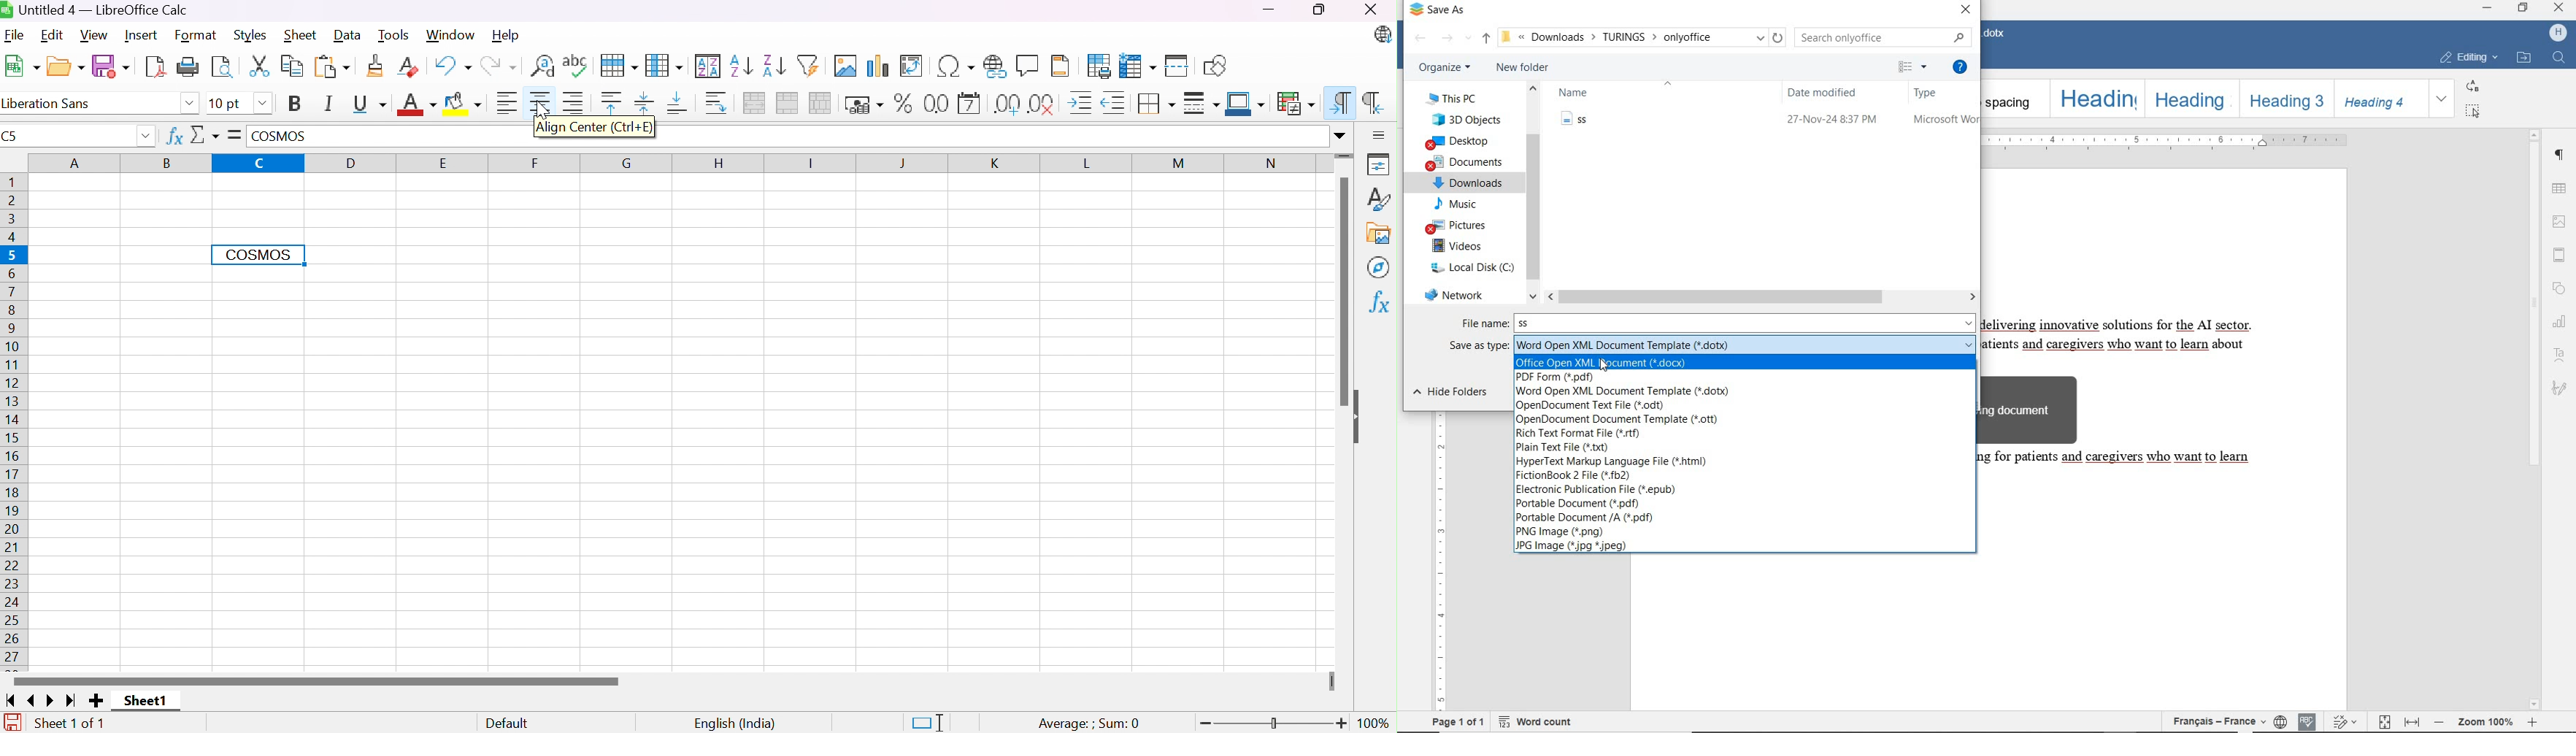 The height and width of the screenshot is (756, 2576). Describe the element at coordinates (1139, 66) in the screenshot. I see `Freeze Rows and Columns` at that location.